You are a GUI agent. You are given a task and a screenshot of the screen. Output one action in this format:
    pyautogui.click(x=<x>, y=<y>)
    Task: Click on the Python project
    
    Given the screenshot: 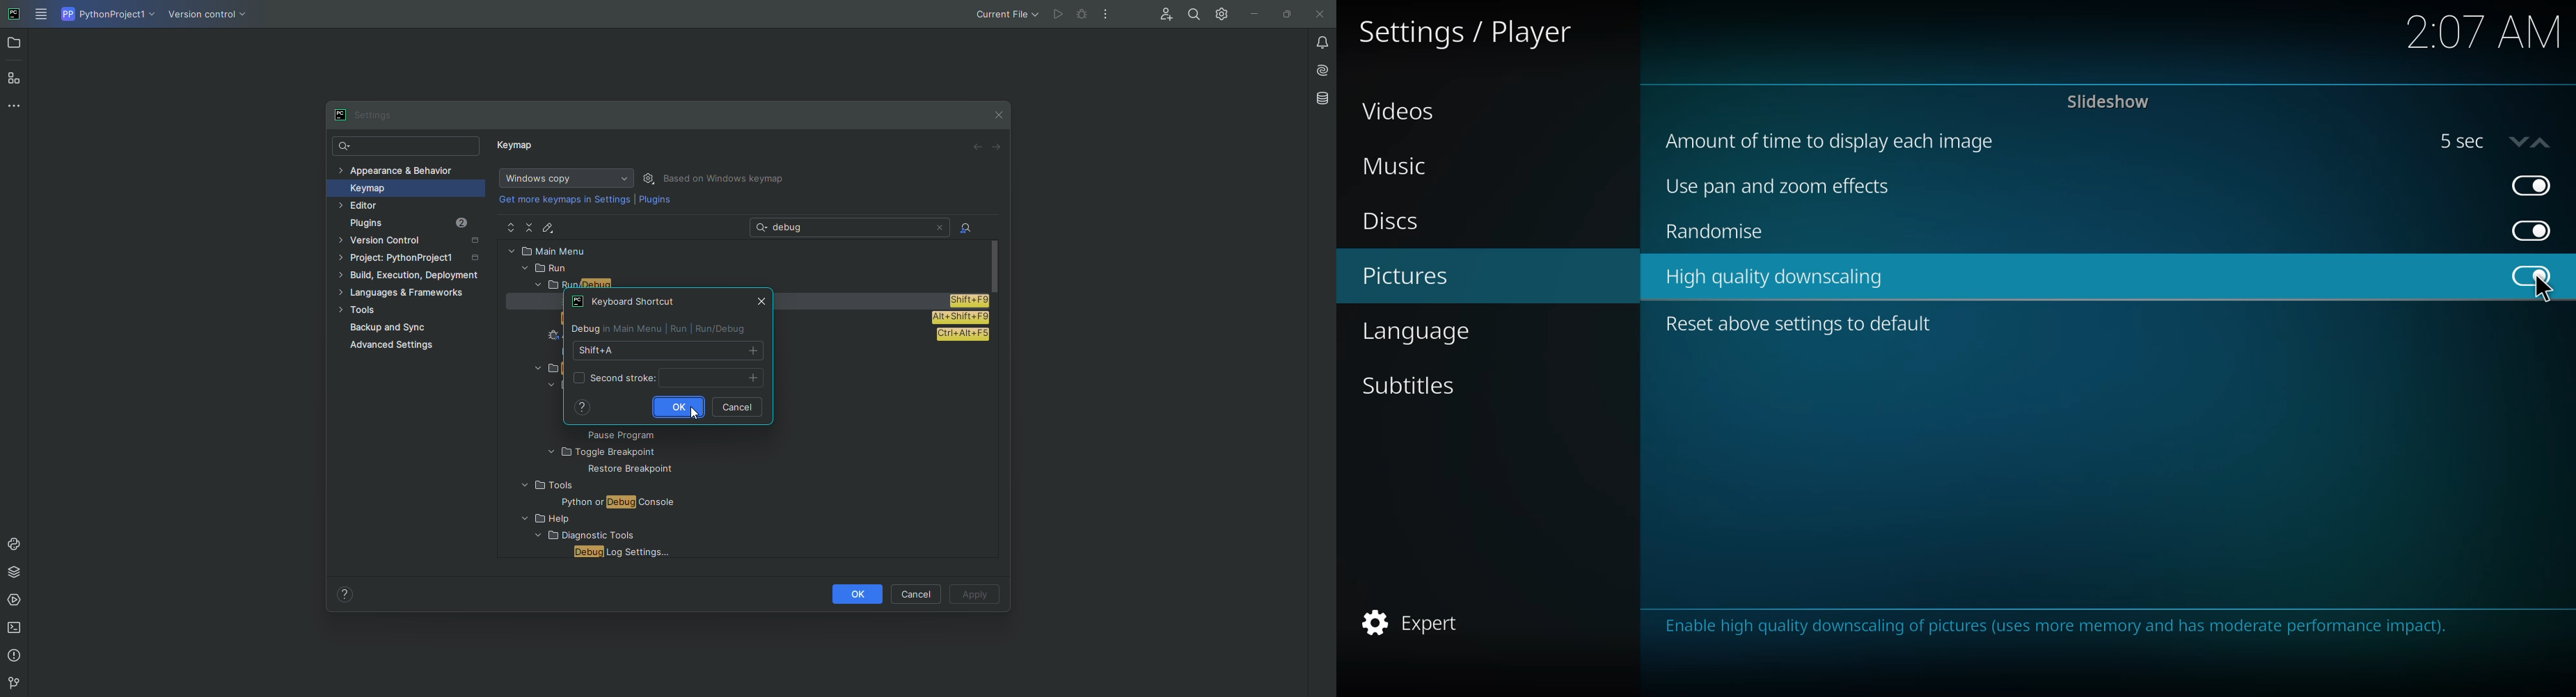 What is the action you would take?
    pyautogui.click(x=106, y=15)
    